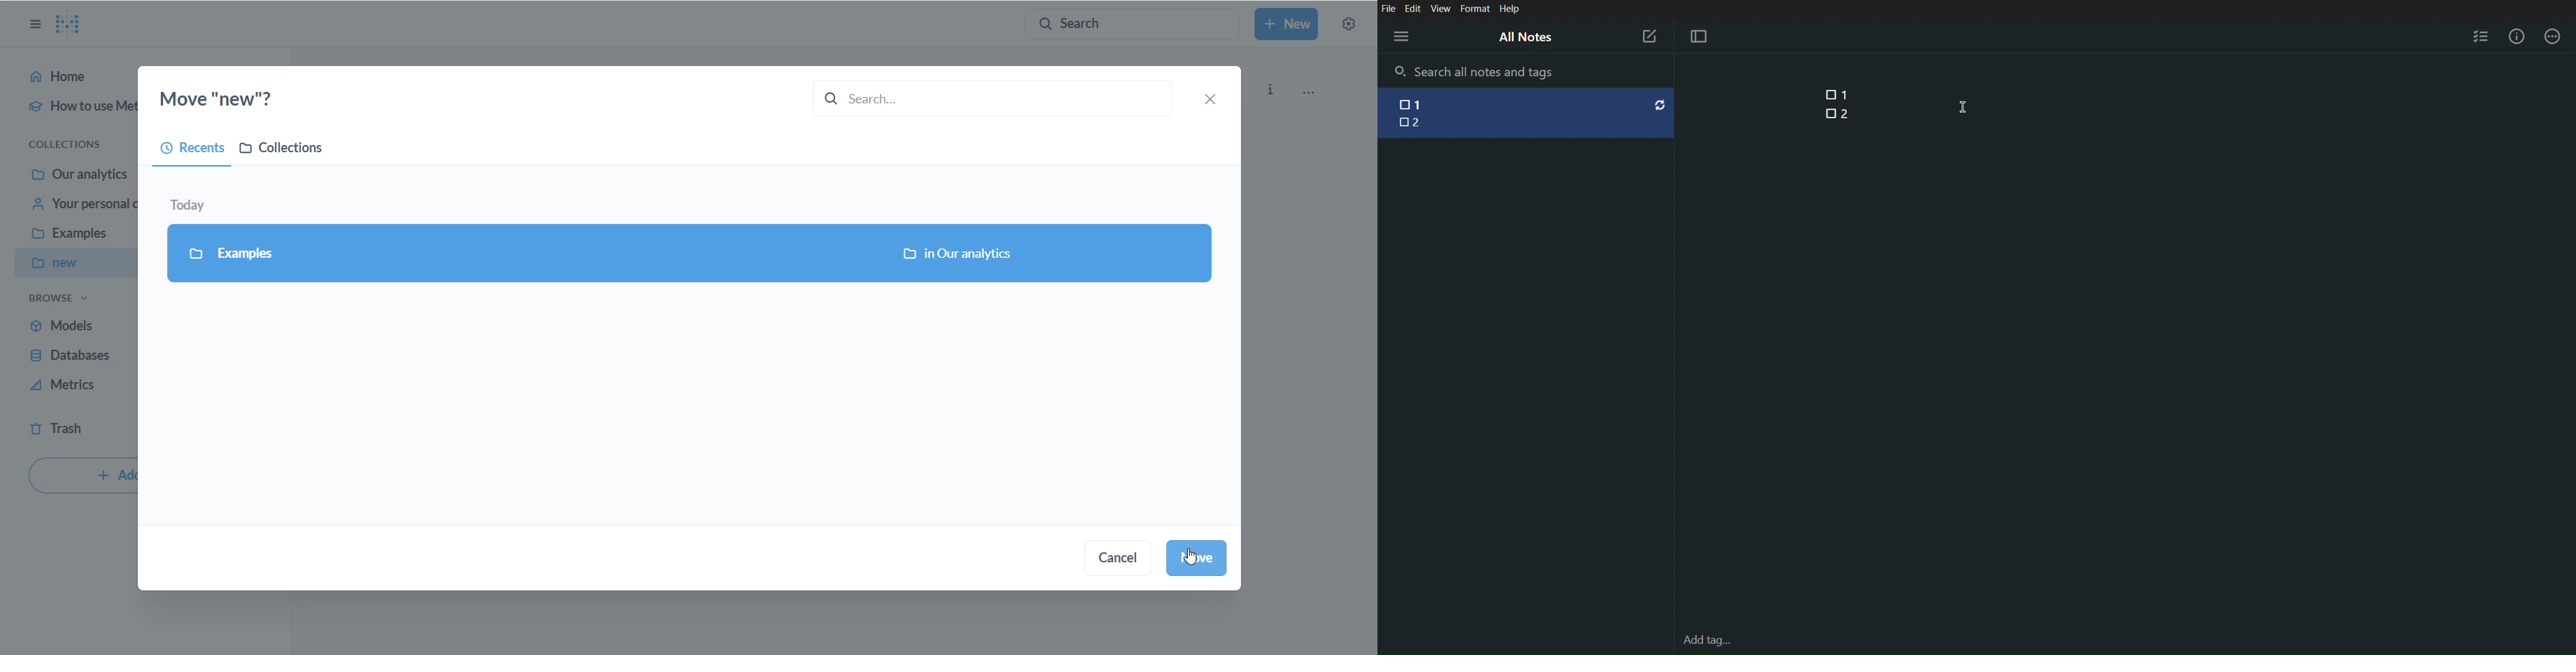 The image size is (2576, 672). I want to click on close sidebar, so click(29, 24).